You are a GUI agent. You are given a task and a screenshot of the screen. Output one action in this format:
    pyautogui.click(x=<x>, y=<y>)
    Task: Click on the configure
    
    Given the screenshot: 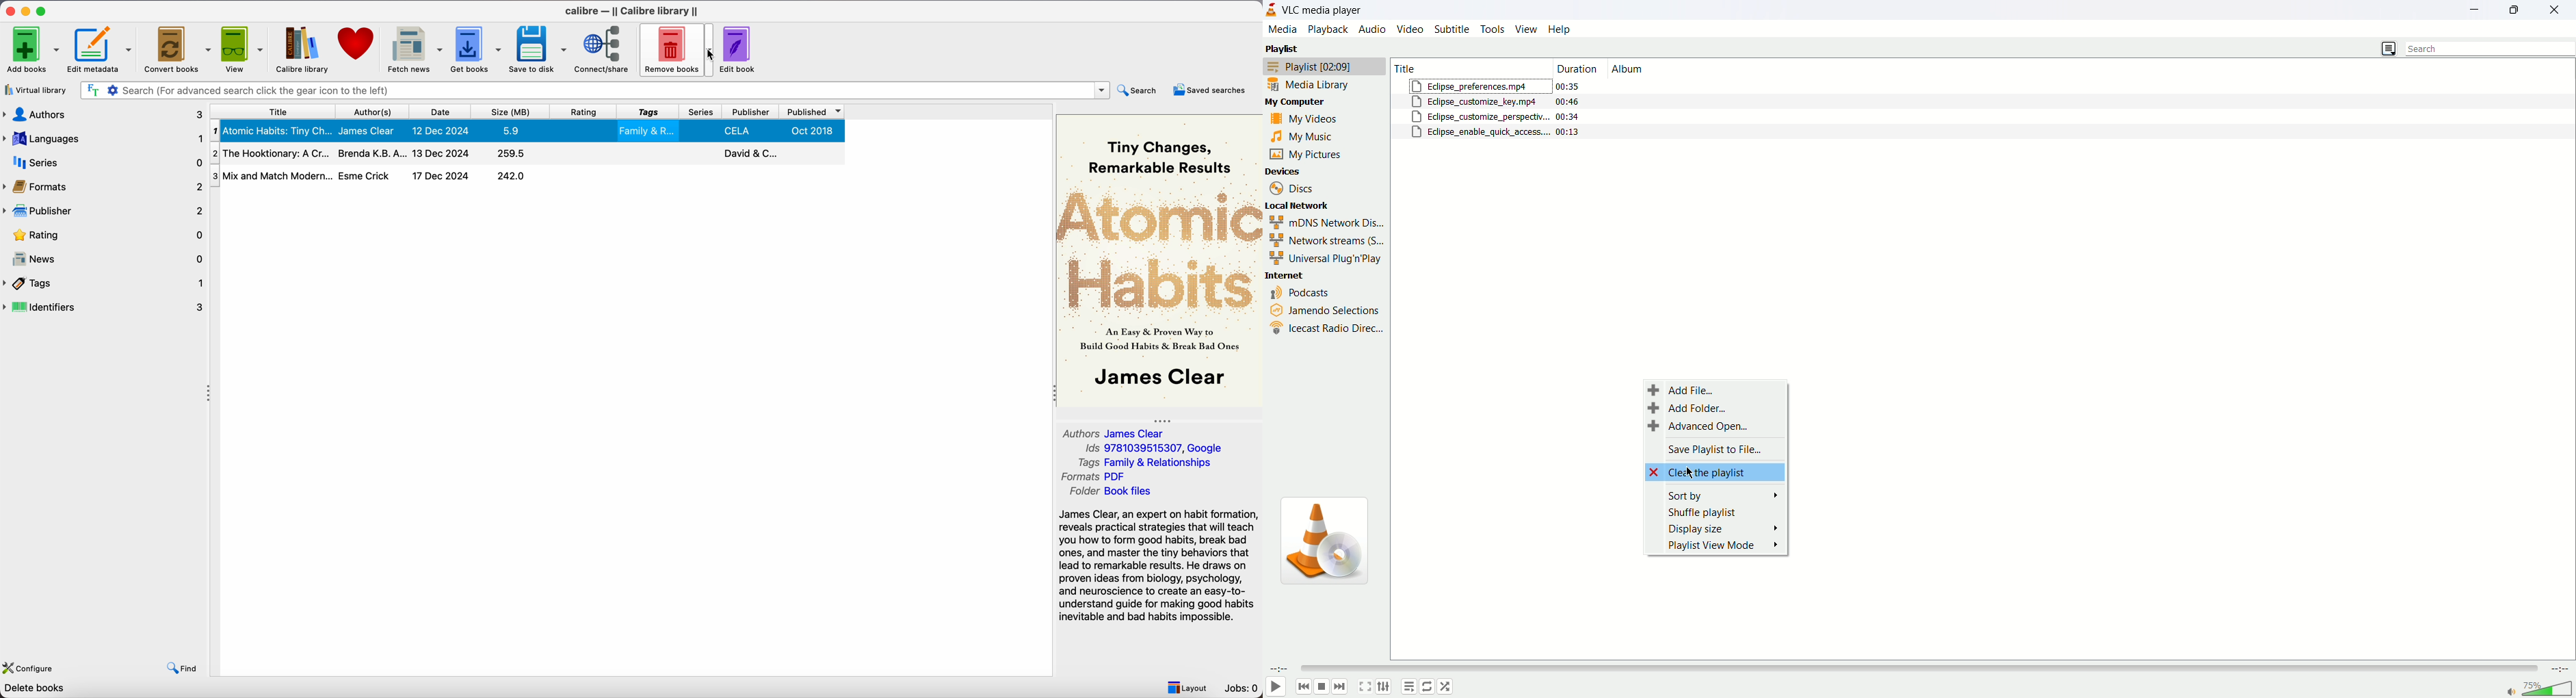 What is the action you would take?
    pyautogui.click(x=29, y=668)
    